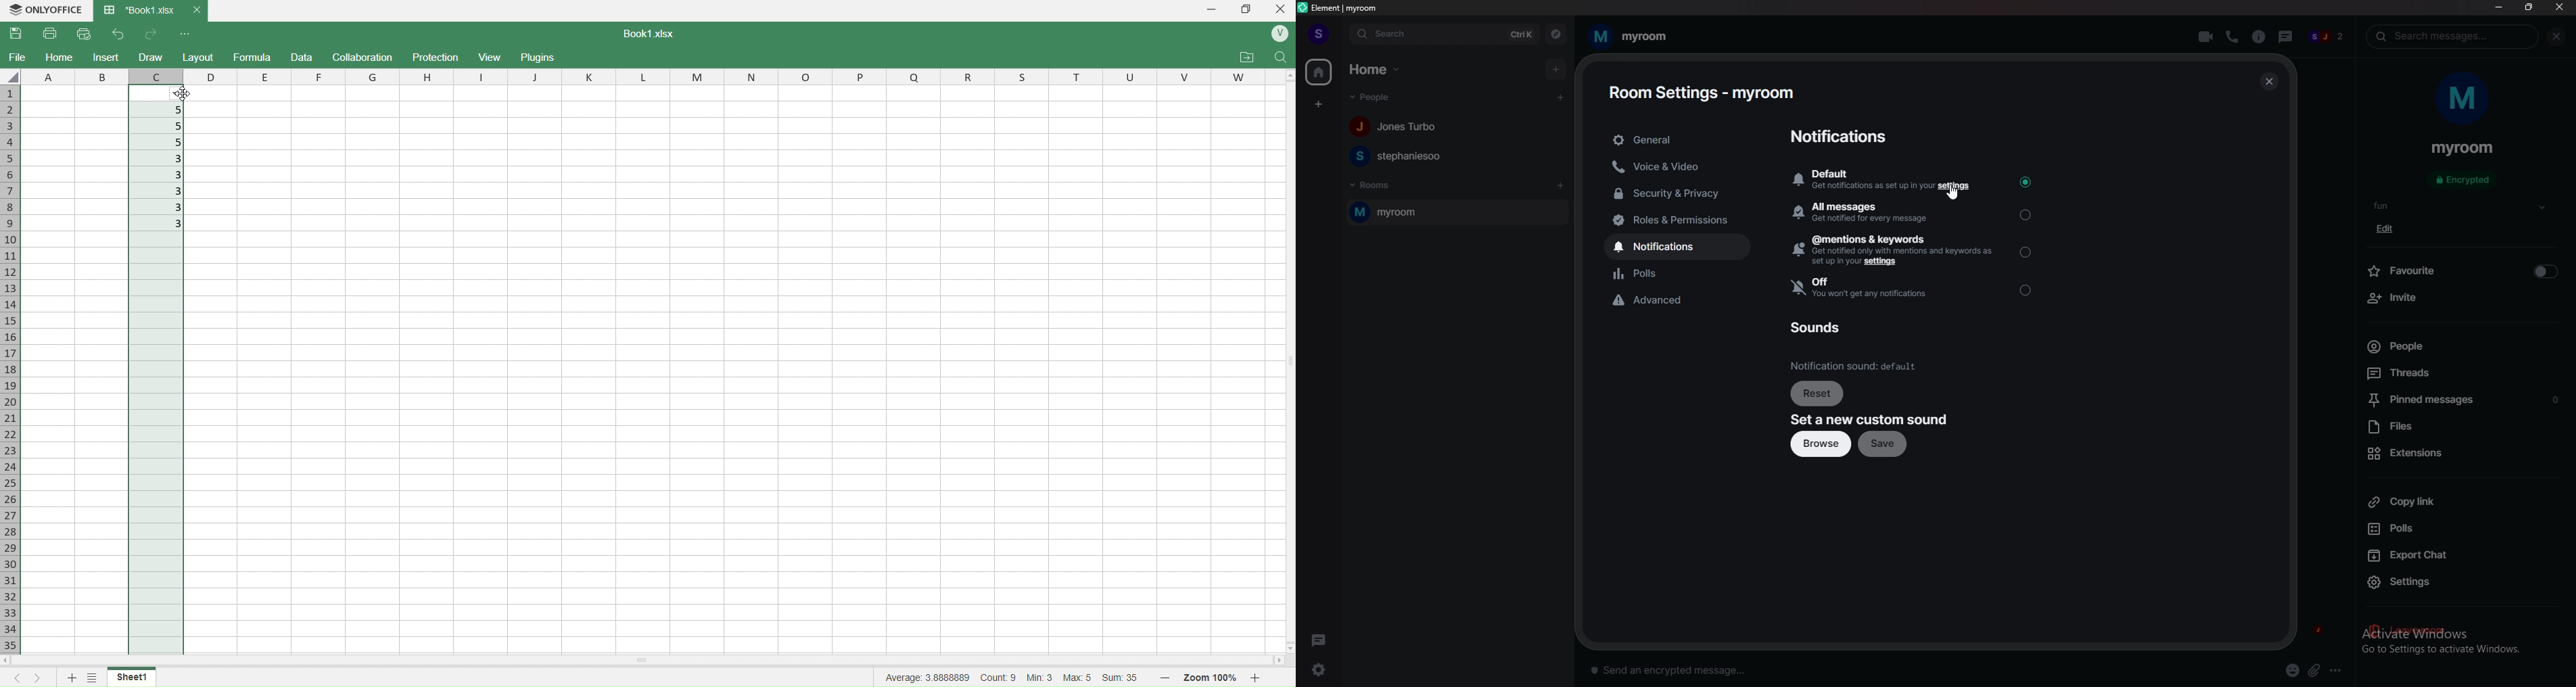  I want to click on File, so click(18, 56).